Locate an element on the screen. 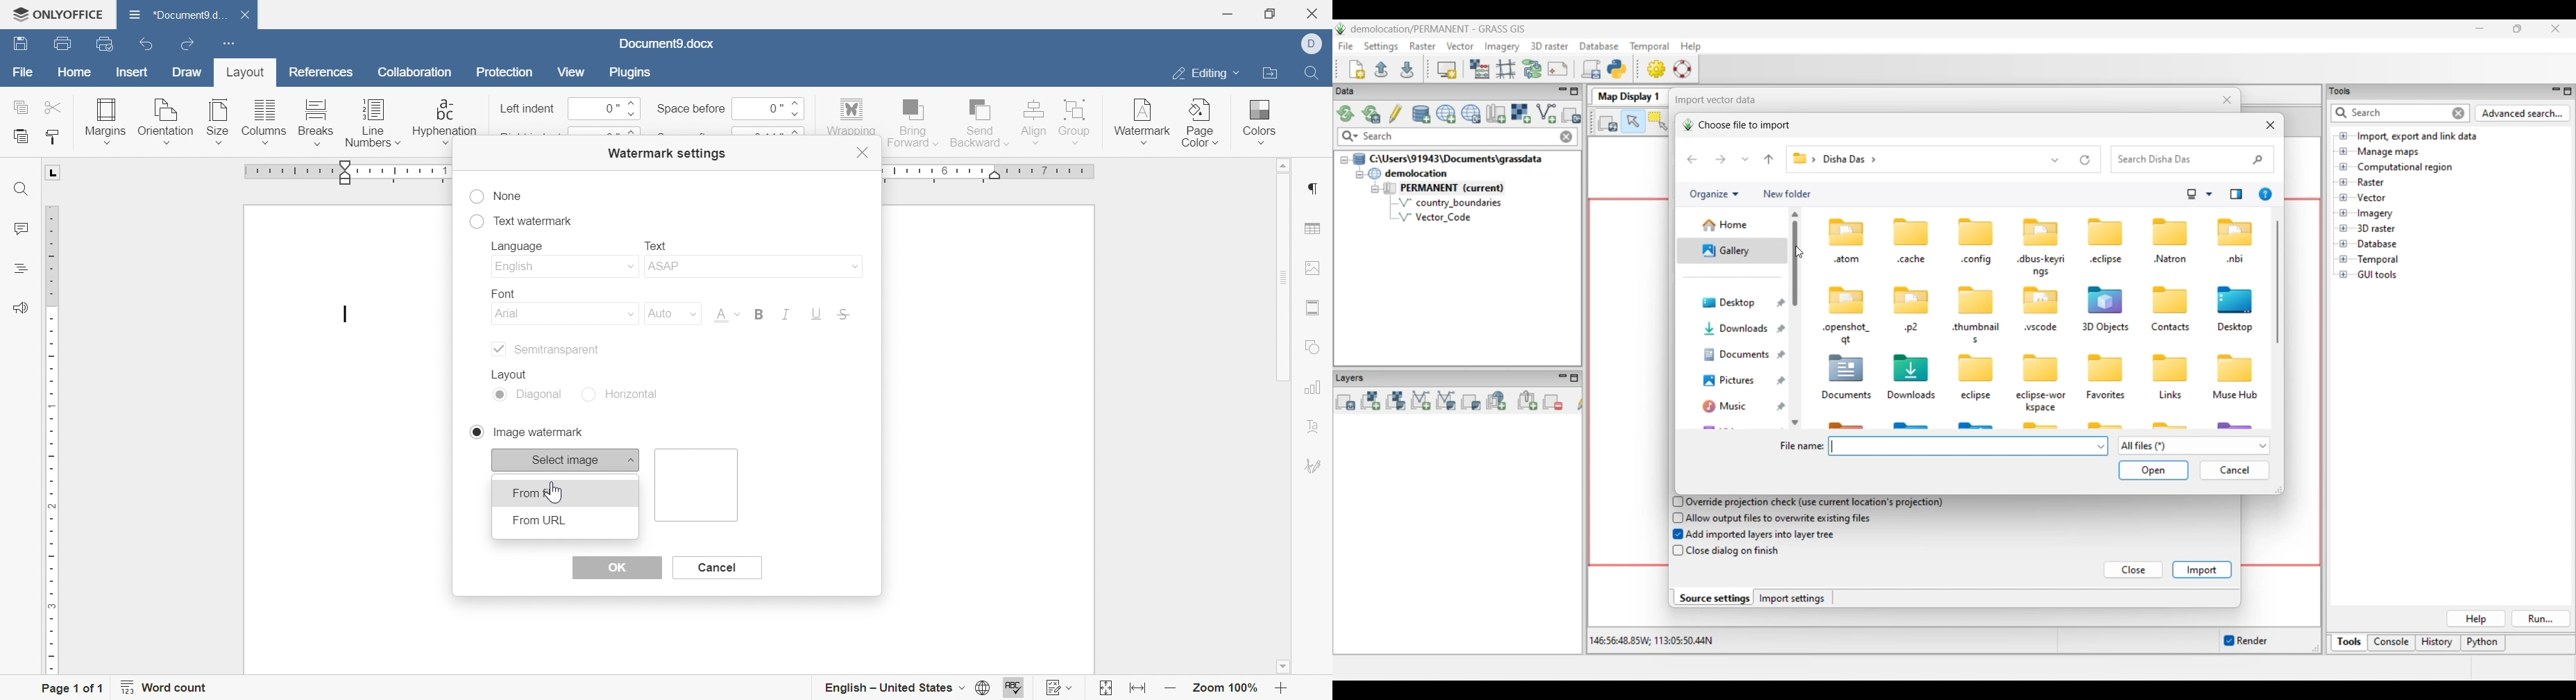  document name is located at coordinates (666, 44).